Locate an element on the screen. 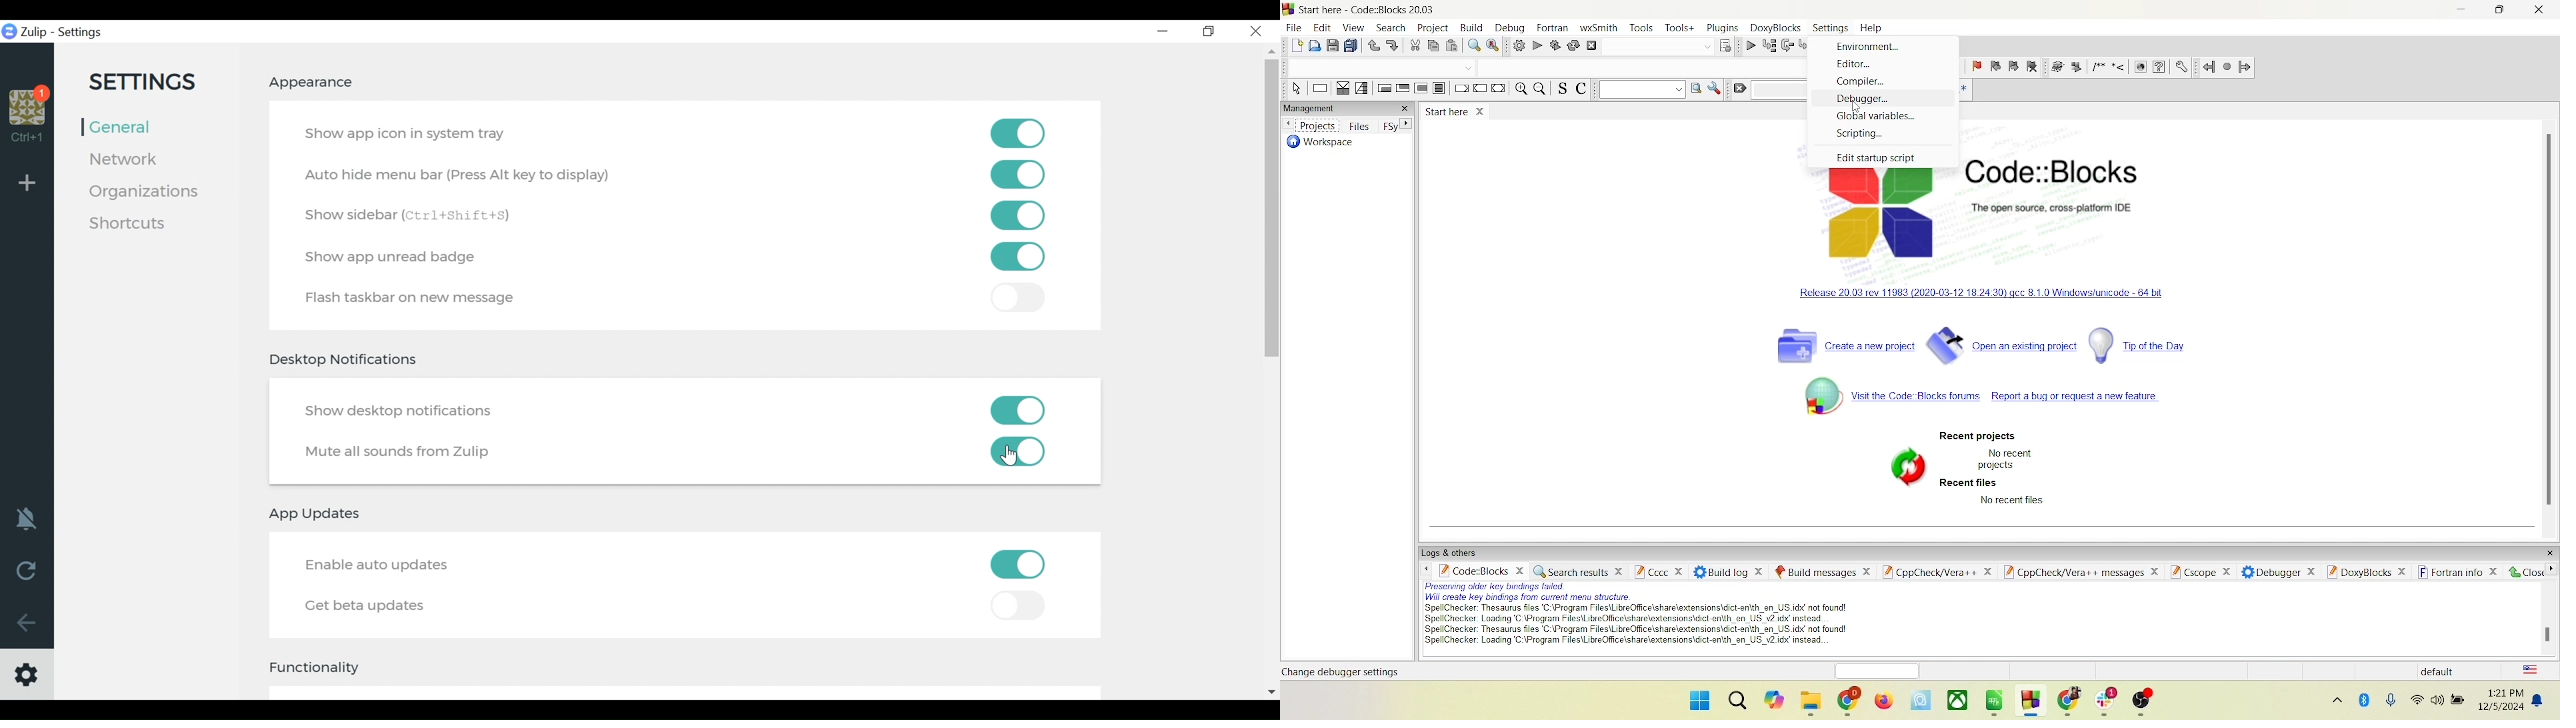  fortran info is located at coordinates (2460, 572).